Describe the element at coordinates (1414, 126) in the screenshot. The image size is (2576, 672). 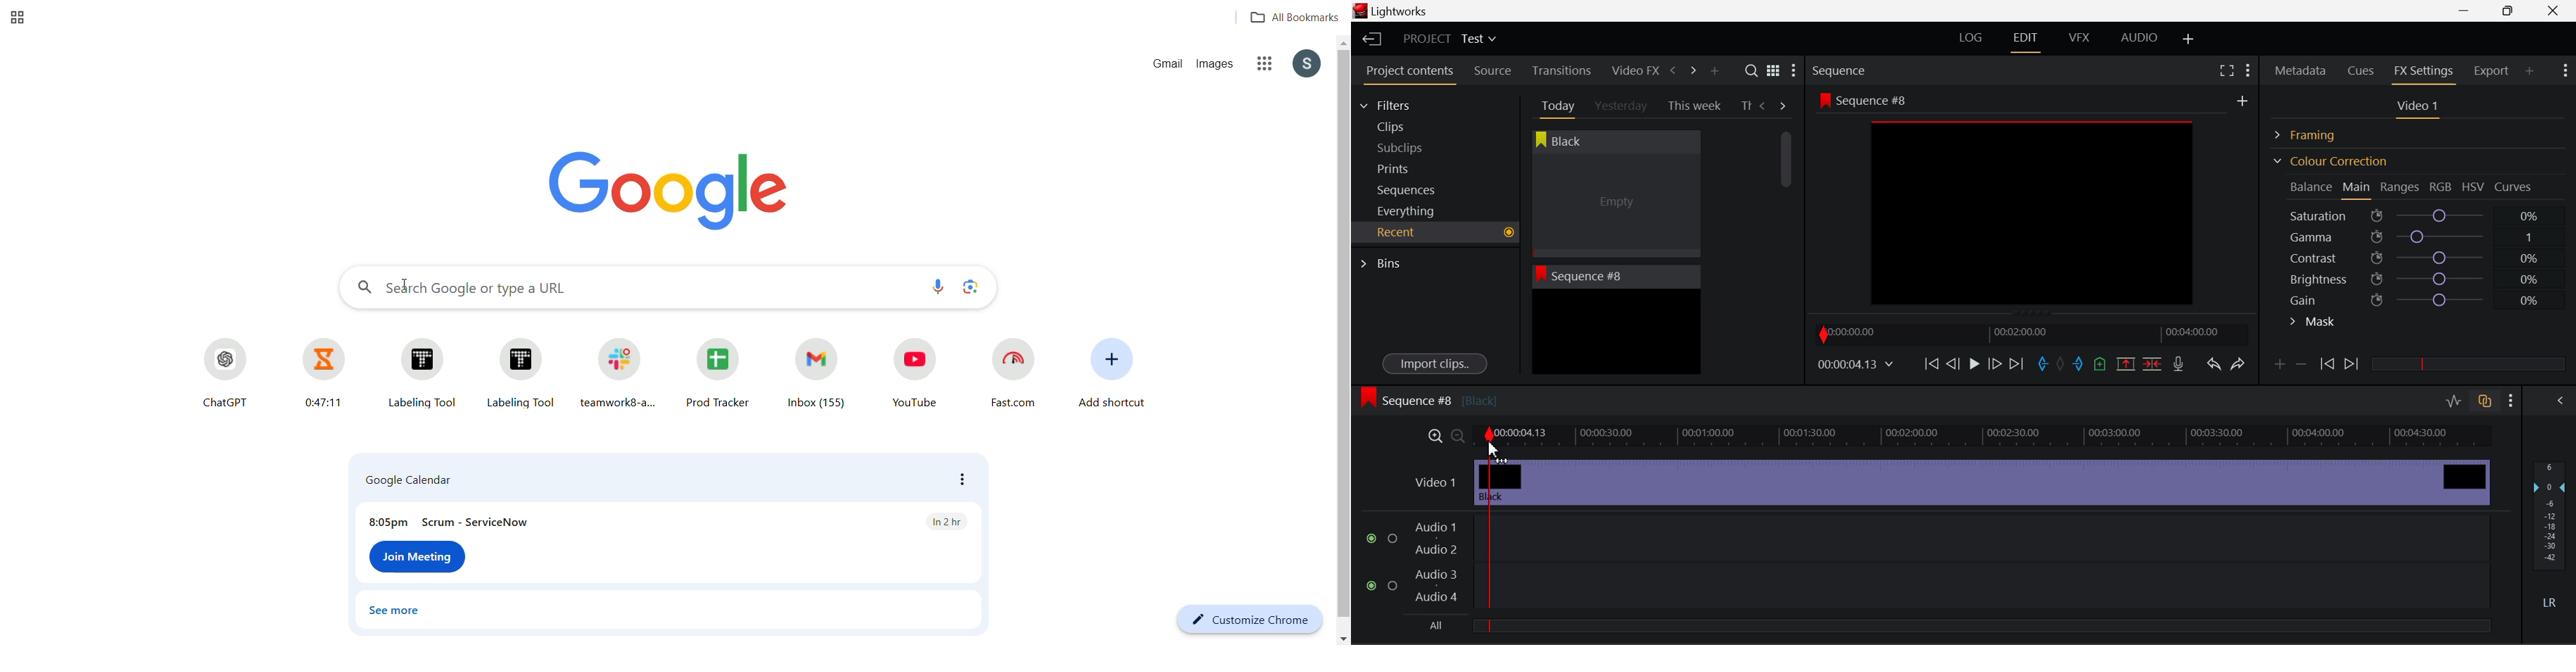
I see `Clips` at that location.